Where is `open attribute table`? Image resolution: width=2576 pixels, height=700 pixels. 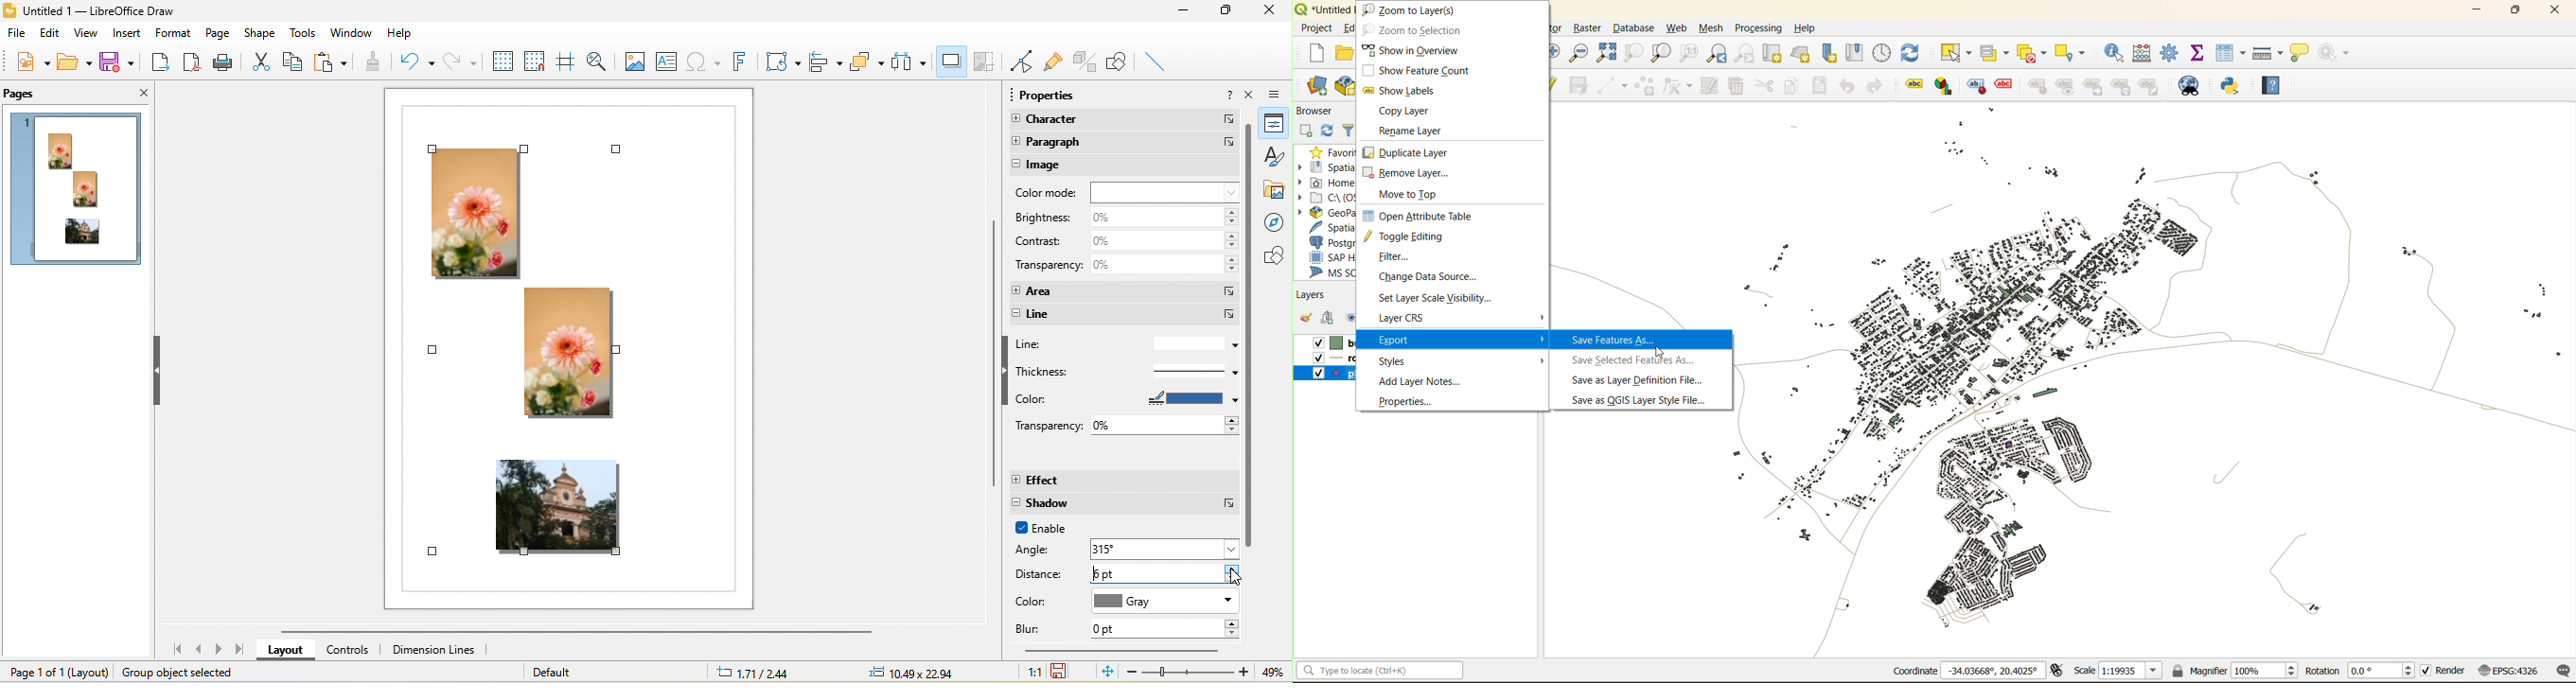 open attribute table is located at coordinates (1416, 215).